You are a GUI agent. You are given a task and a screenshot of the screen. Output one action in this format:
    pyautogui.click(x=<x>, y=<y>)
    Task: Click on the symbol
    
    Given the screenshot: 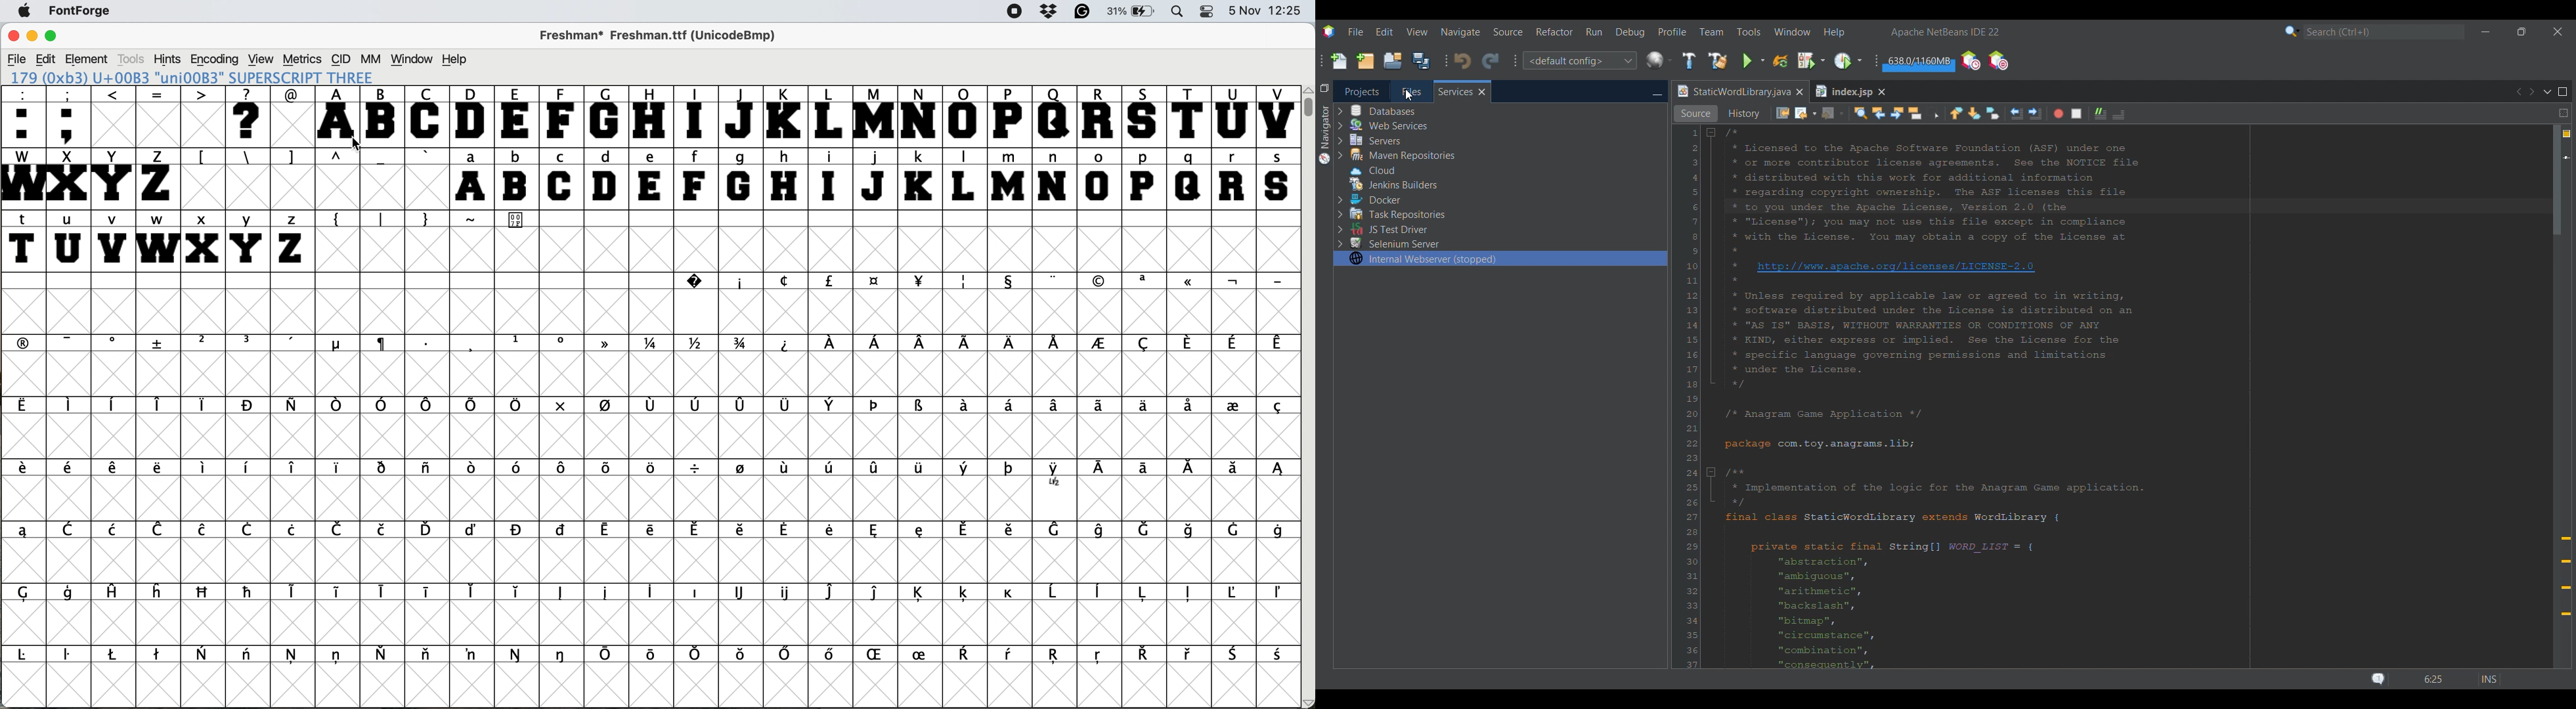 What is the action you would take?
    pyautogui.click(x=292, y=344)
    